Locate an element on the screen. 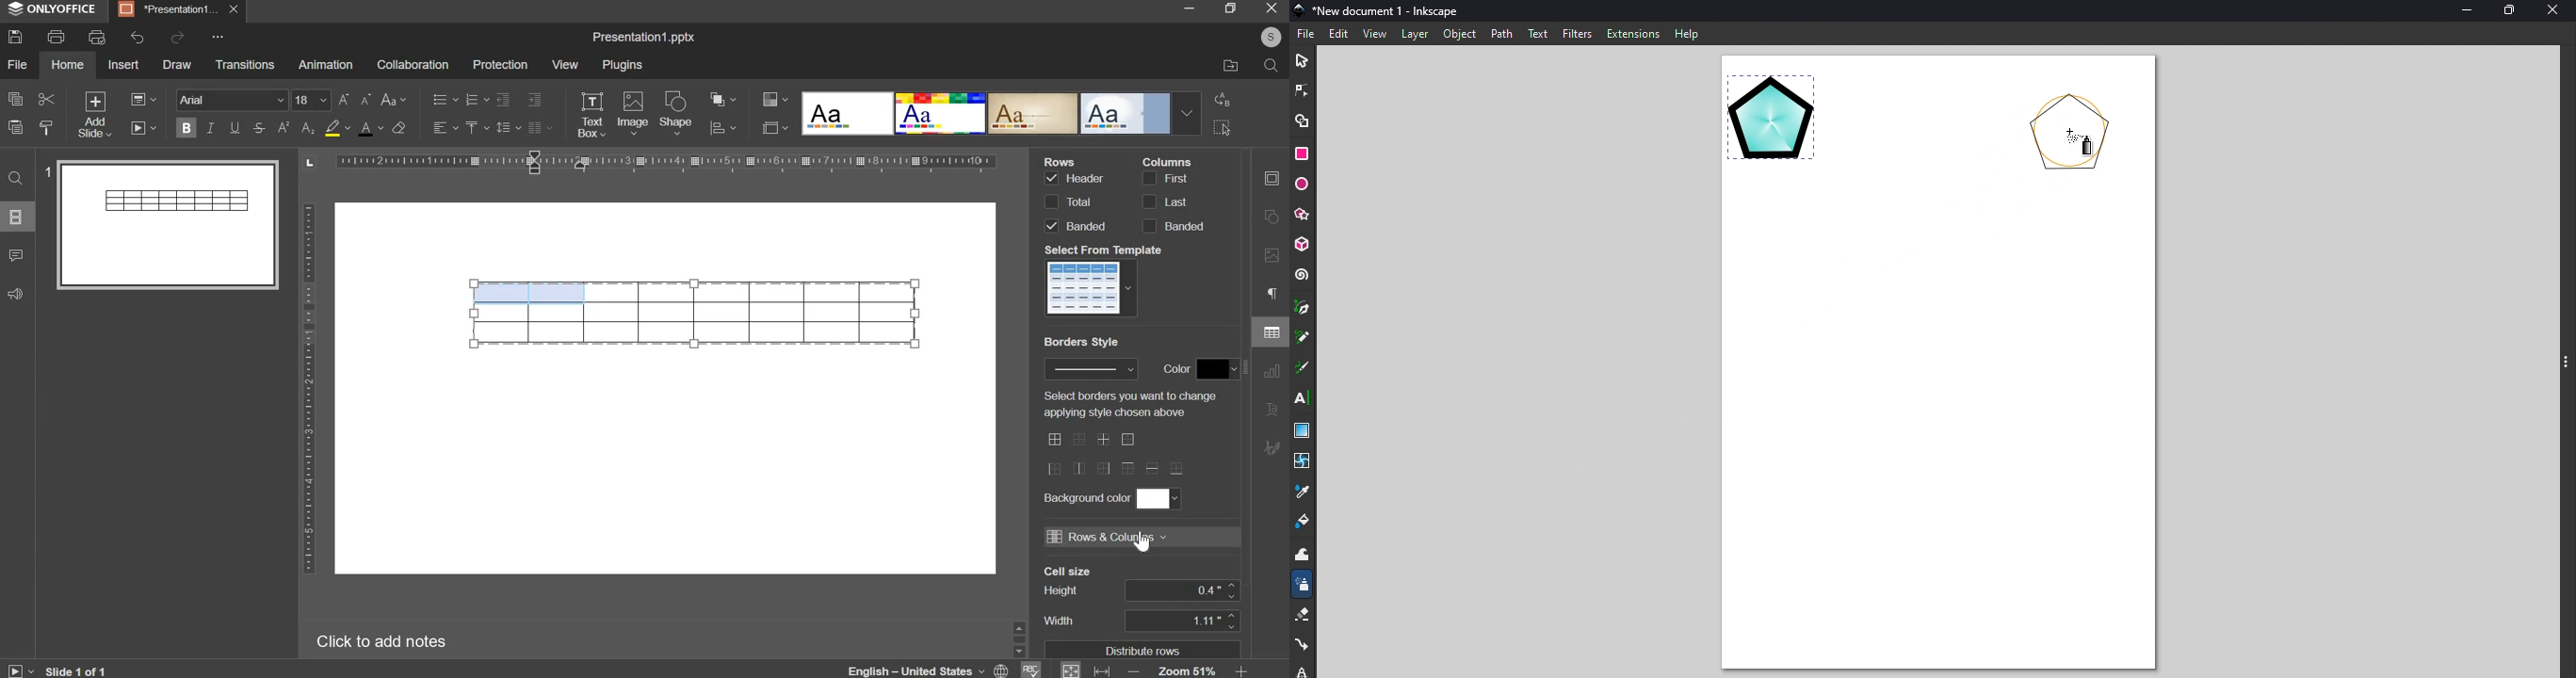 The image size is (2576, 700). border style is located at coordinates (1117, 453).